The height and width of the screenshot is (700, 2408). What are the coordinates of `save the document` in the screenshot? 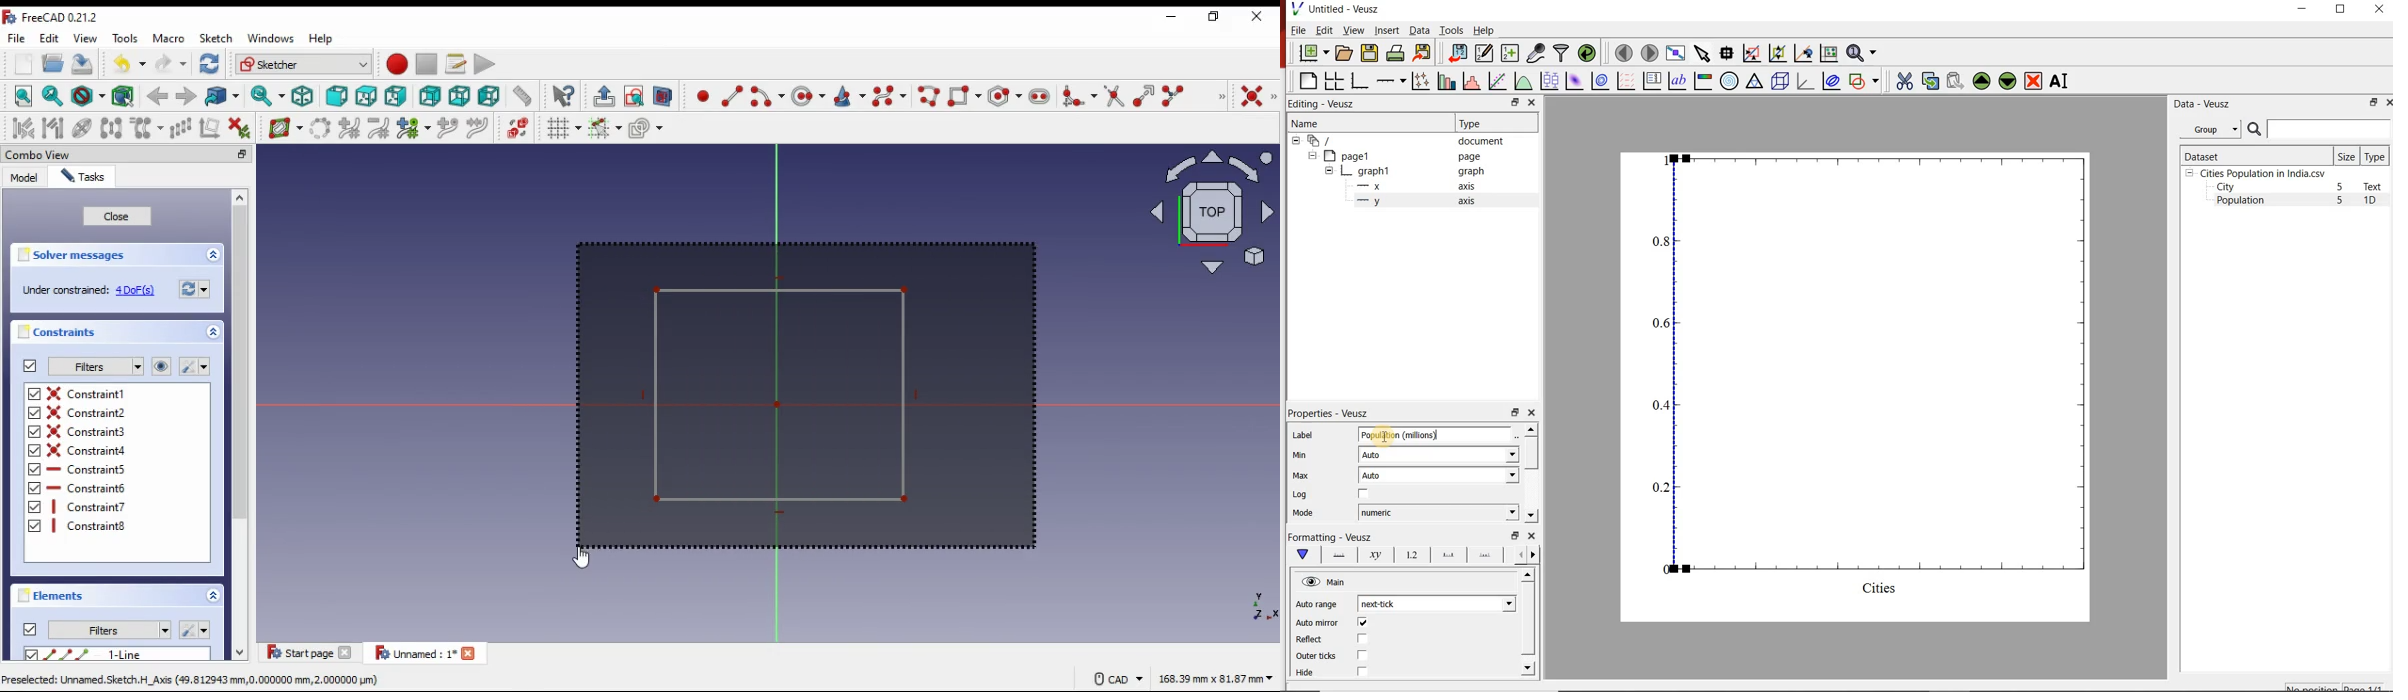 It's located at (1369, 52).